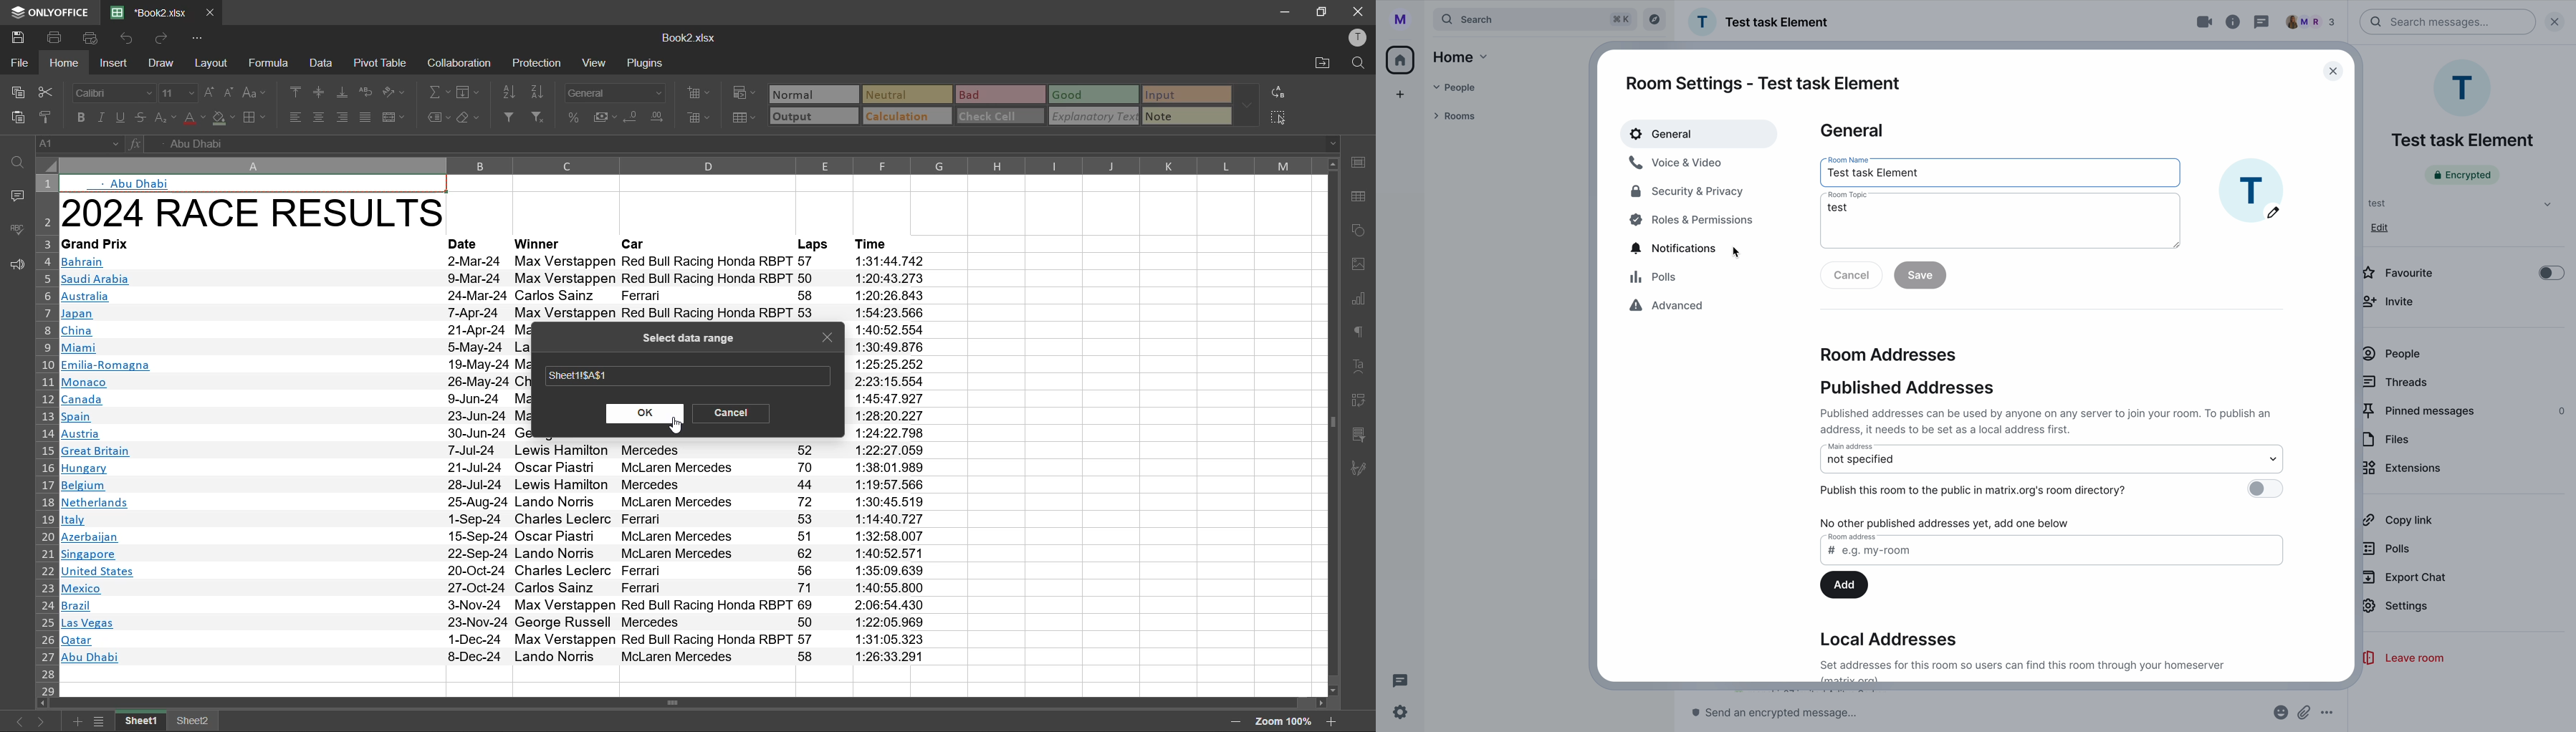 The image size is (2576, 756). I want to click on settings, so click(1400, 713).